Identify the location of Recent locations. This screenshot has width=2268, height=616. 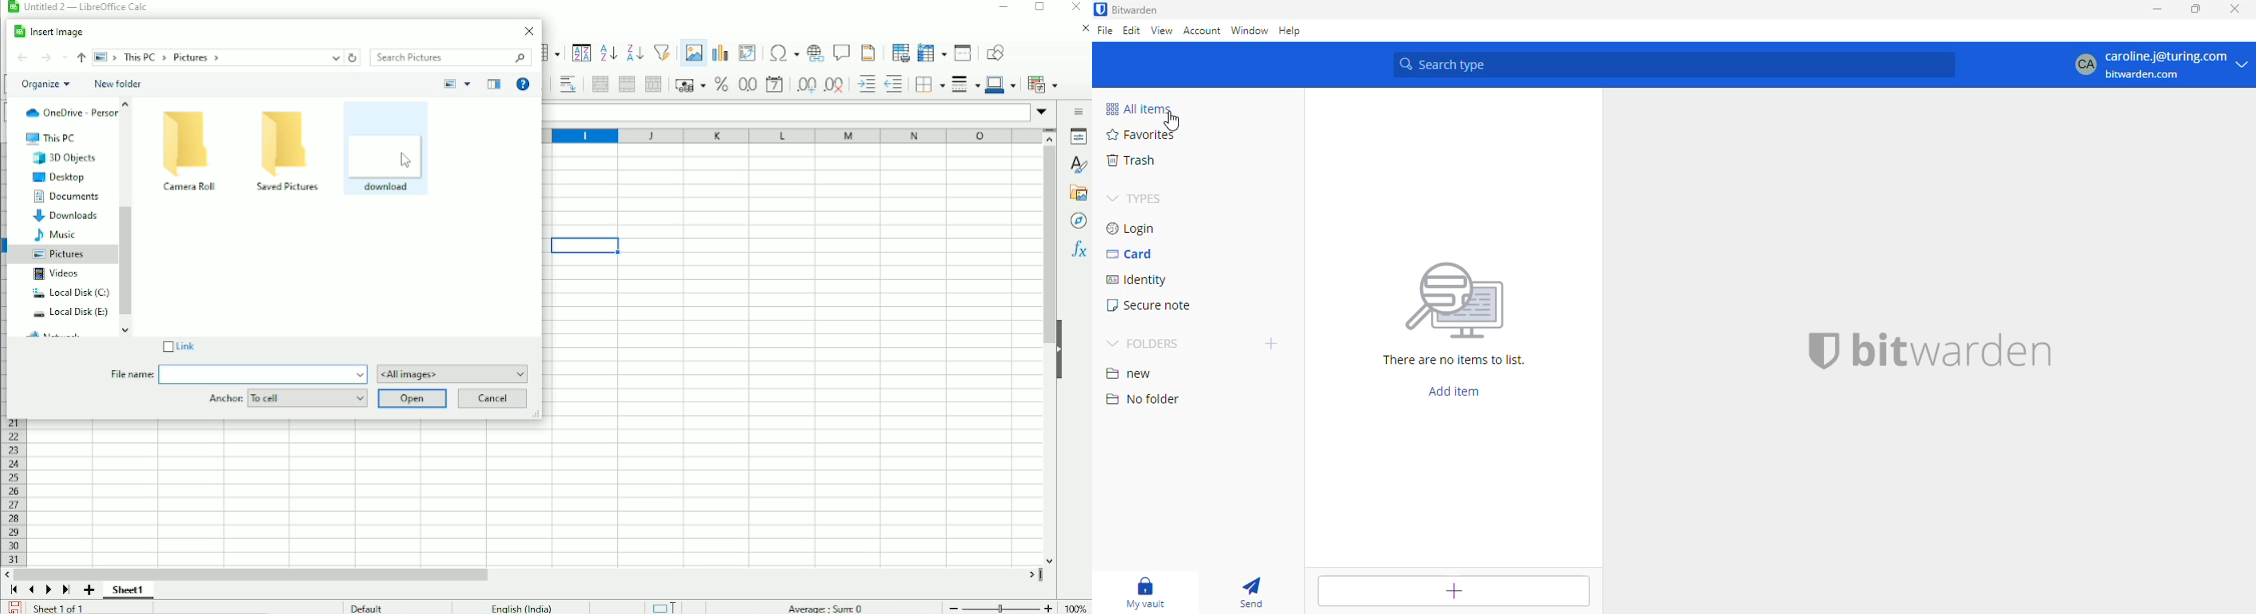
(65, 56).